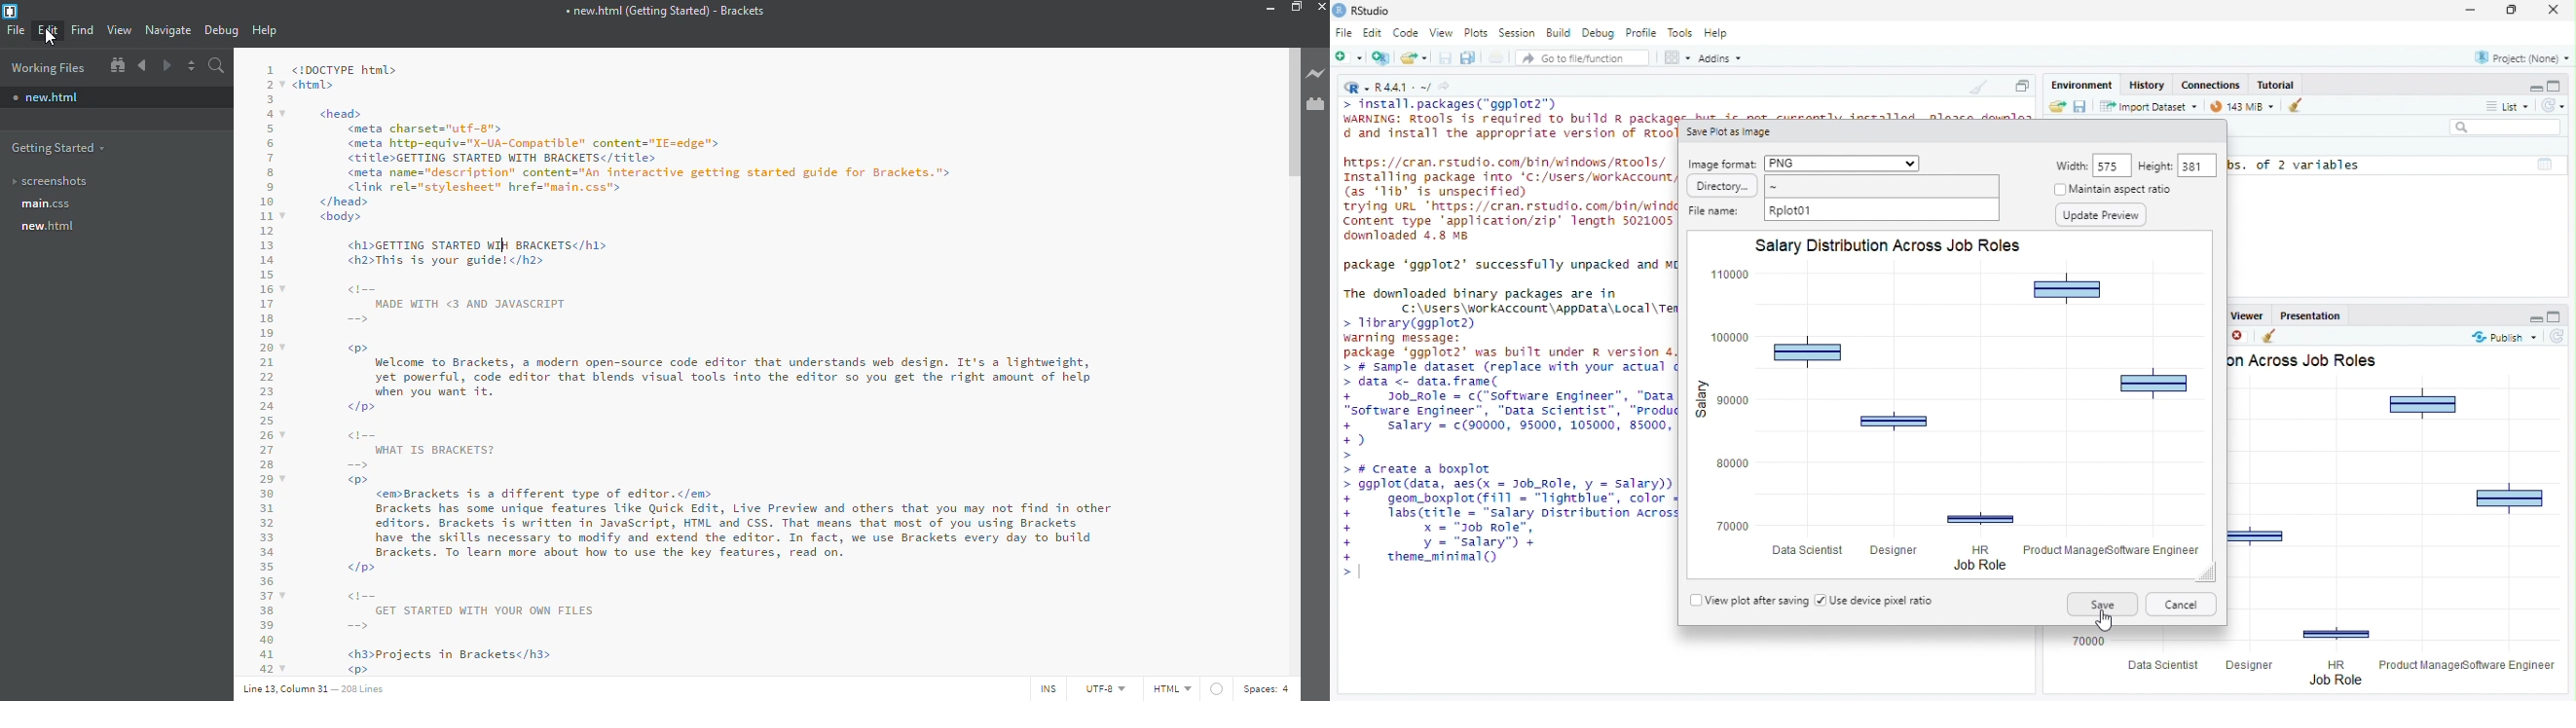  I want to click on find, so click(84, 30).